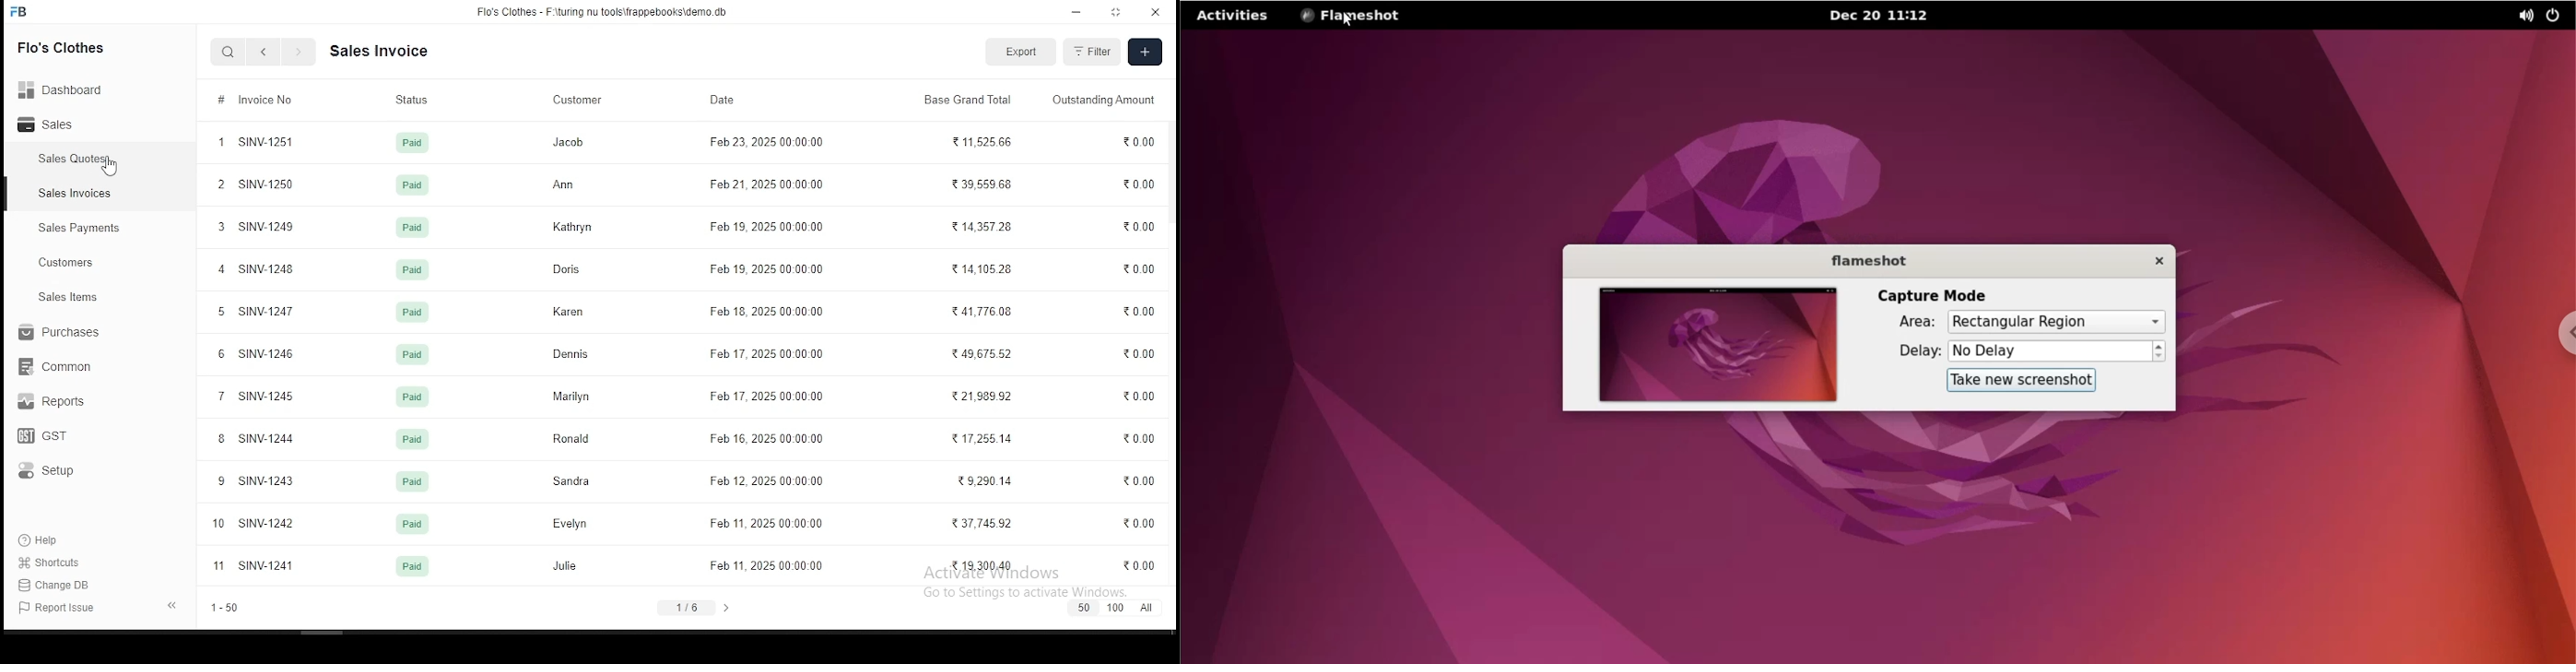 This screenshot has height=672, width=2576. Describe the element at coordinates (568, 269) in the screenshot. I see `Doris.` at that location.